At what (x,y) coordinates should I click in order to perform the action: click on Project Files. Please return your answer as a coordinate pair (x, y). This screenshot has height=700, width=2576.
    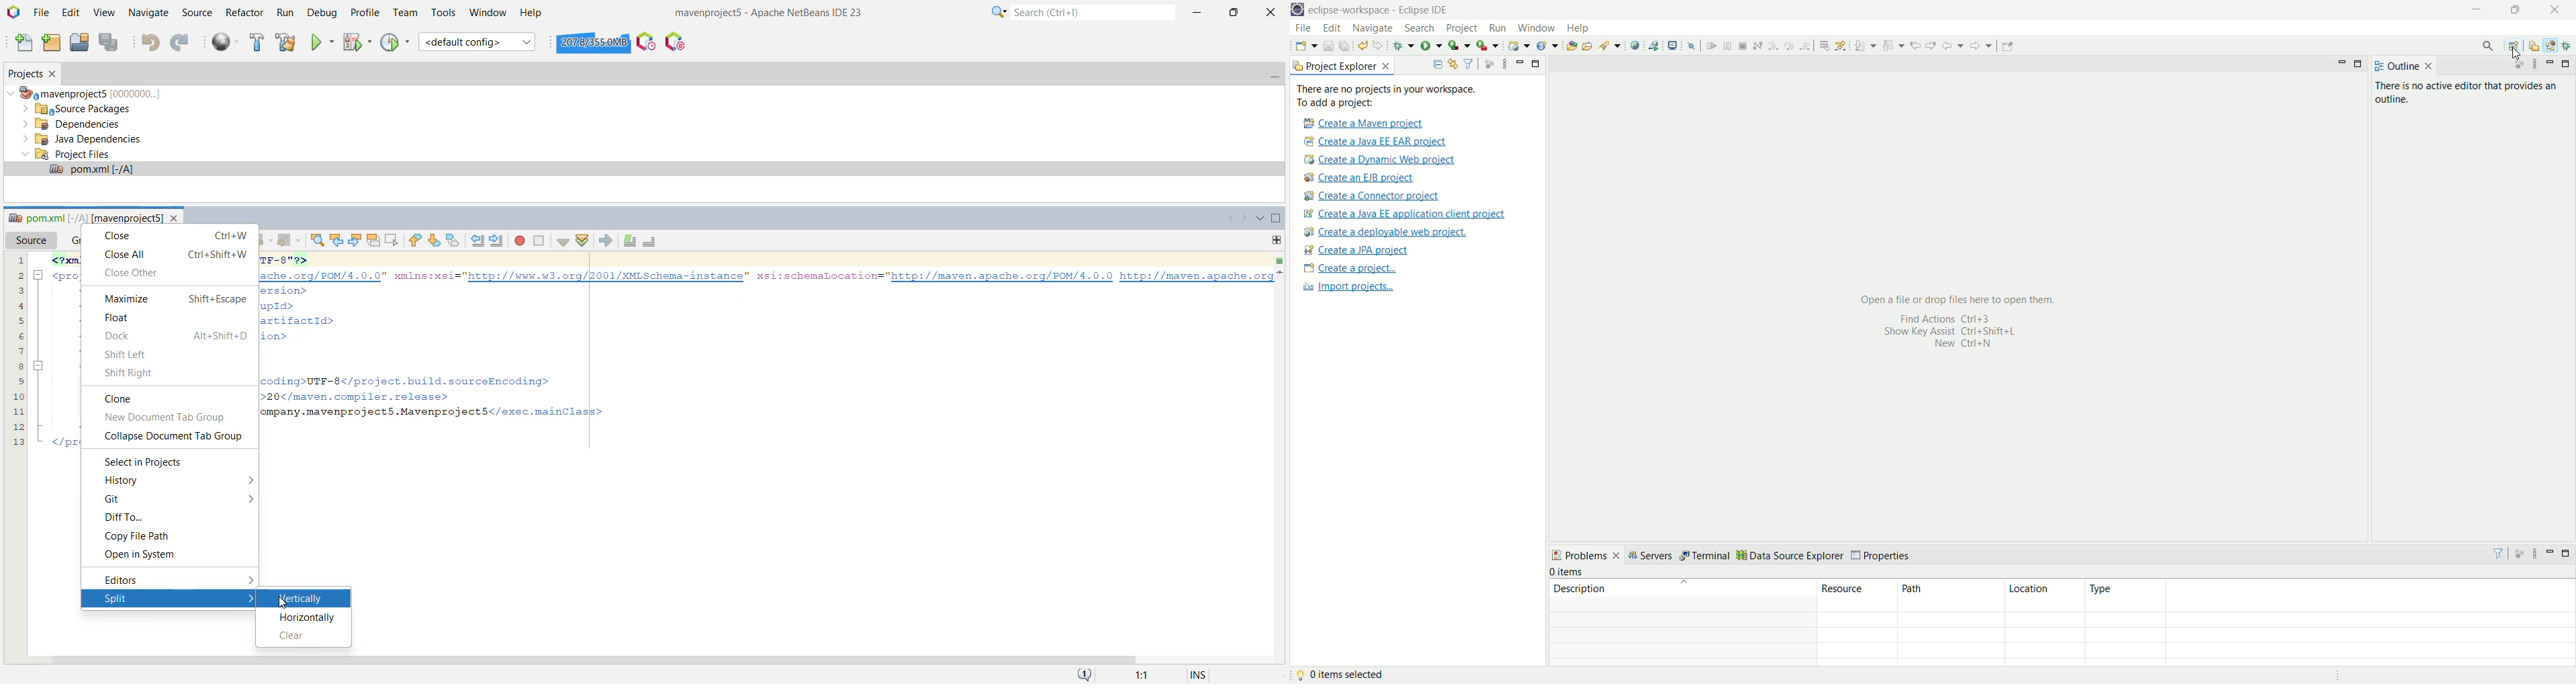
    Looking at the image, I should click on (66, 154).